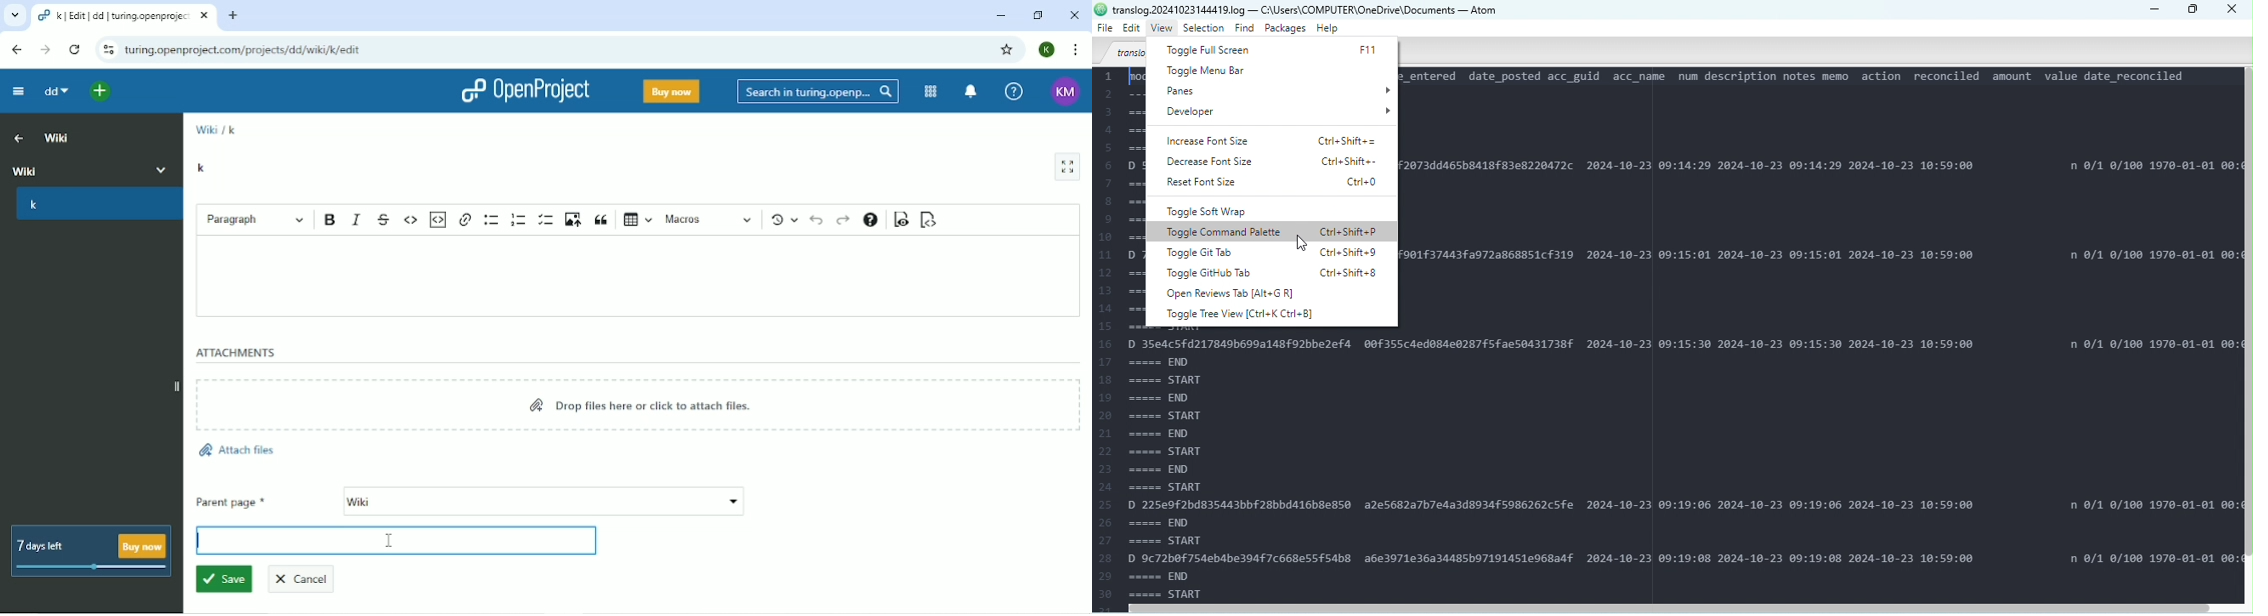  What do you see at coordinates (1265, 213) in the screenshot?
I see `Toggle soft wrap` at bounding box center [1265, 213].